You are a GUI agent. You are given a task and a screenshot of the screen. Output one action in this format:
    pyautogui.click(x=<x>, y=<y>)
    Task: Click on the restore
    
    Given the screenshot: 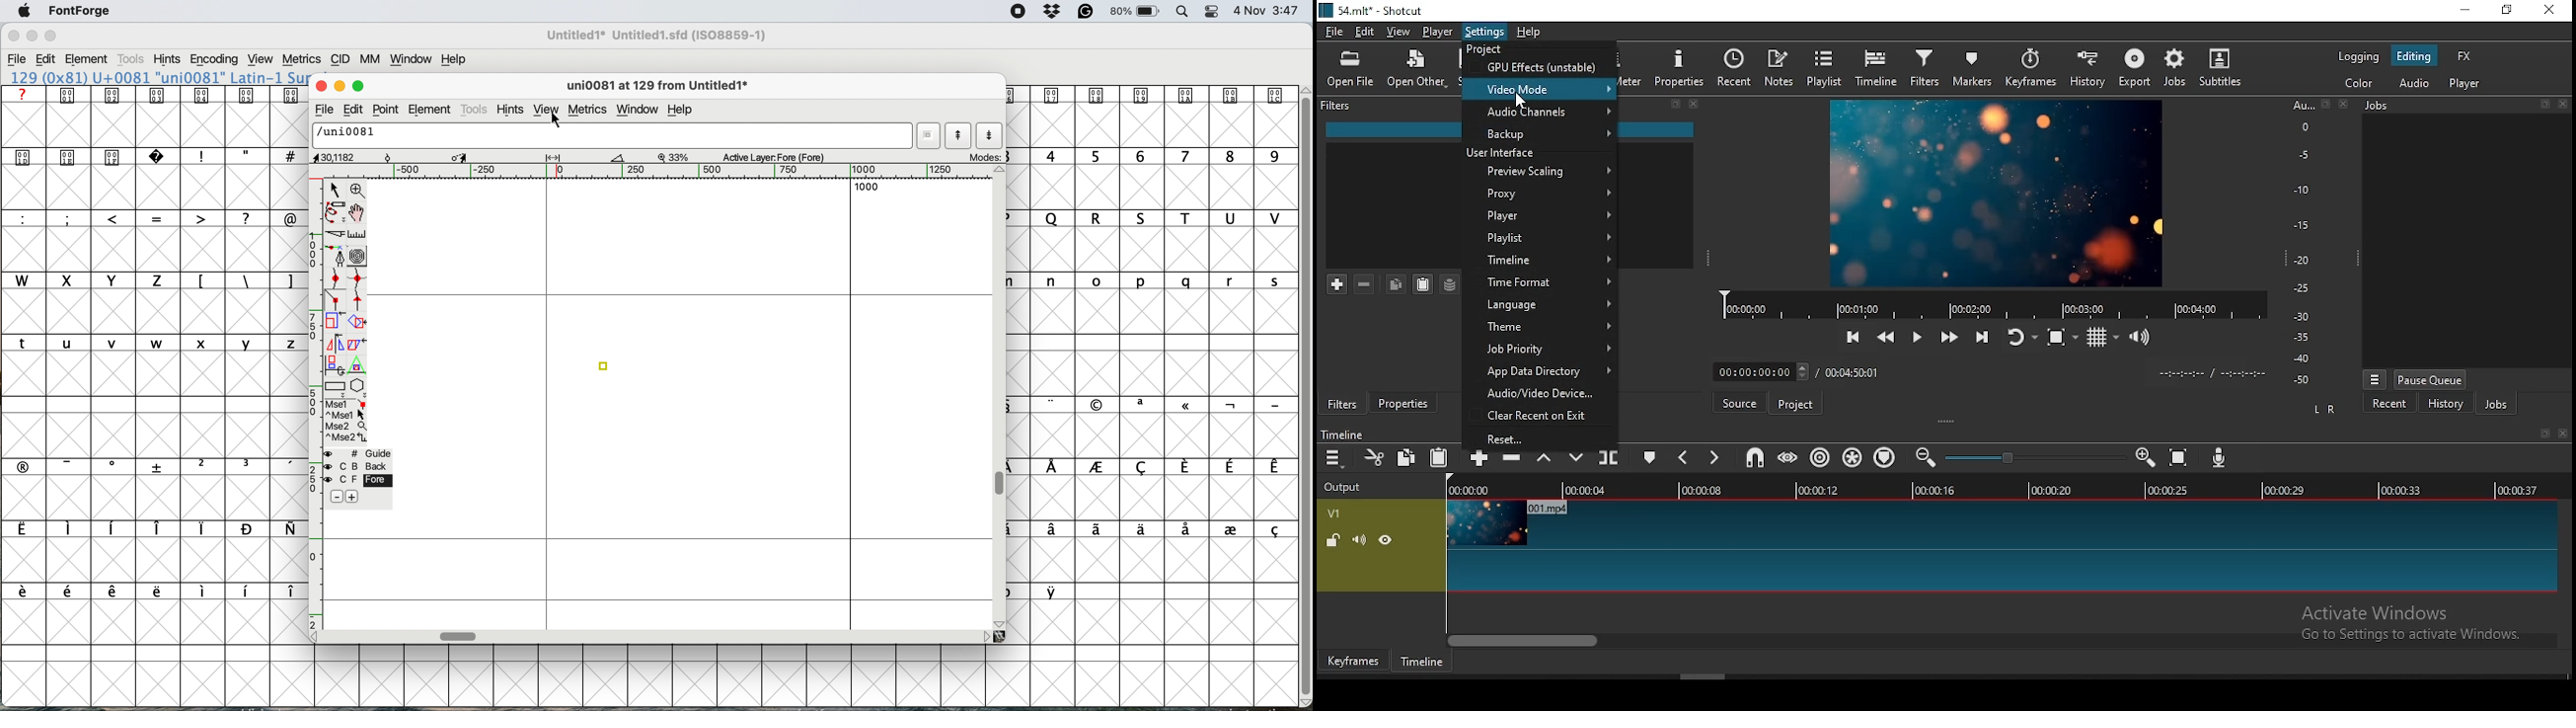 What is the action you would take?
    pyautogui.click(x=2325, y=105)
    